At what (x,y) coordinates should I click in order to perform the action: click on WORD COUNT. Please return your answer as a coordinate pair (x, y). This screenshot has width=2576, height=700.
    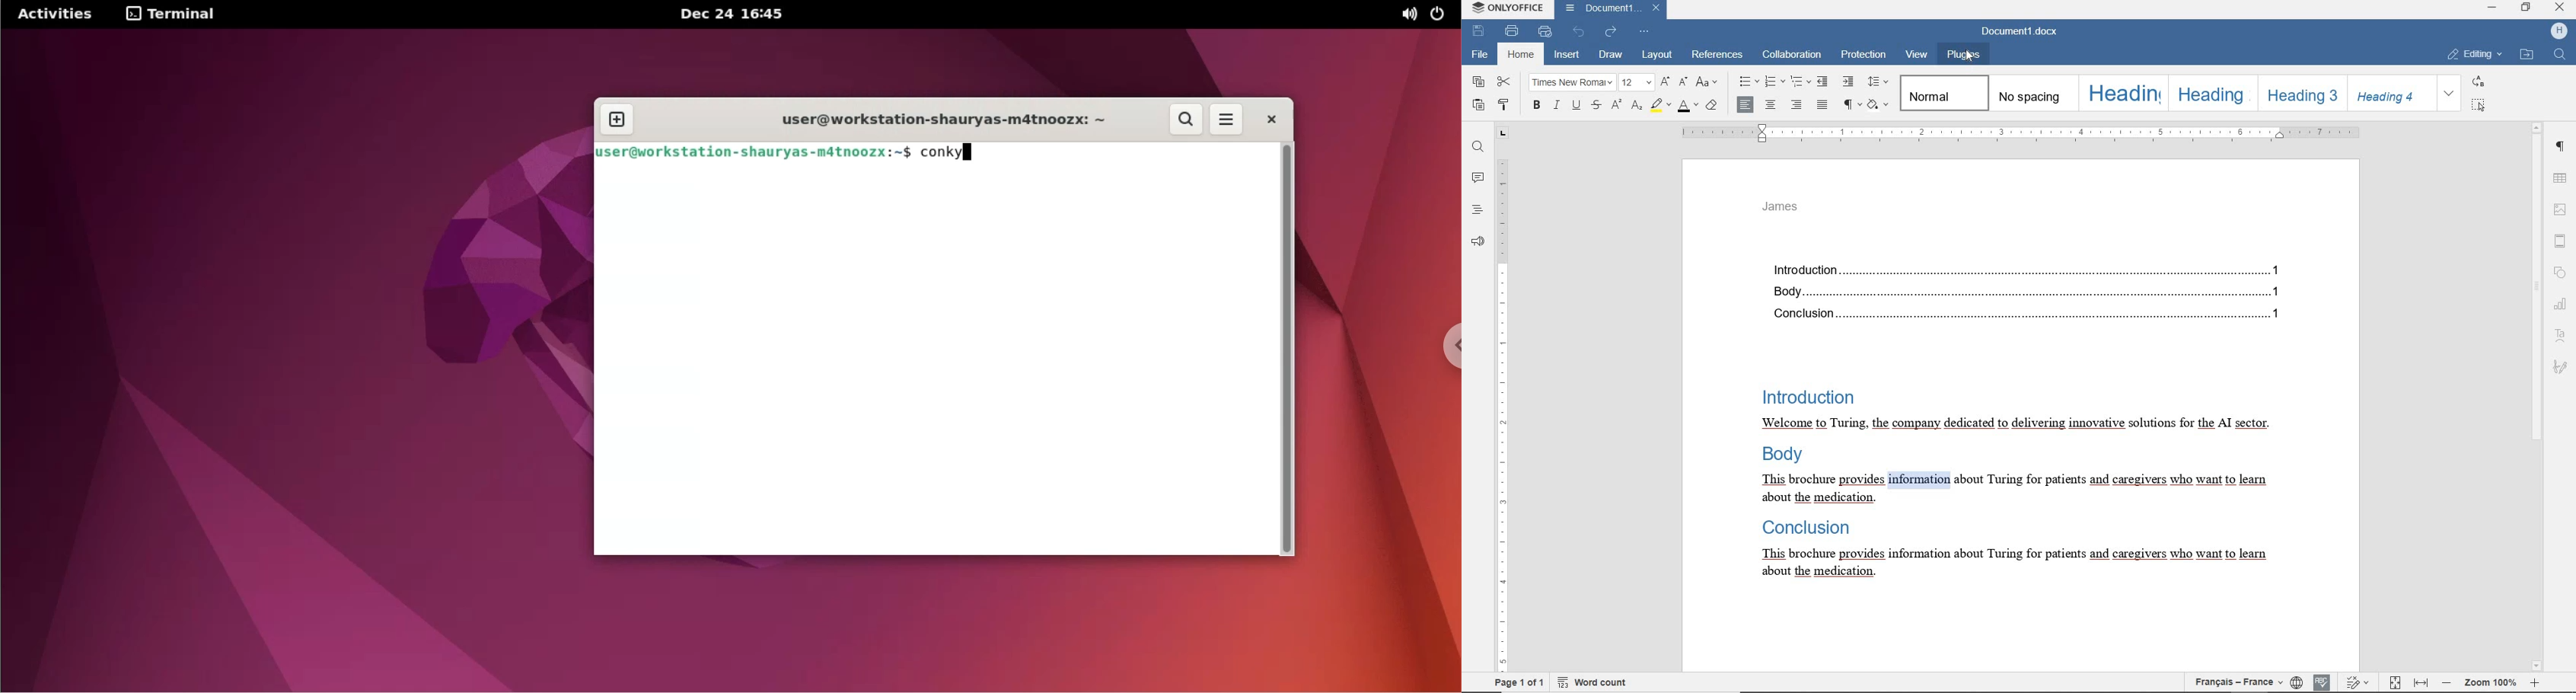
    Looking at the image, I should click on (1592, 684).